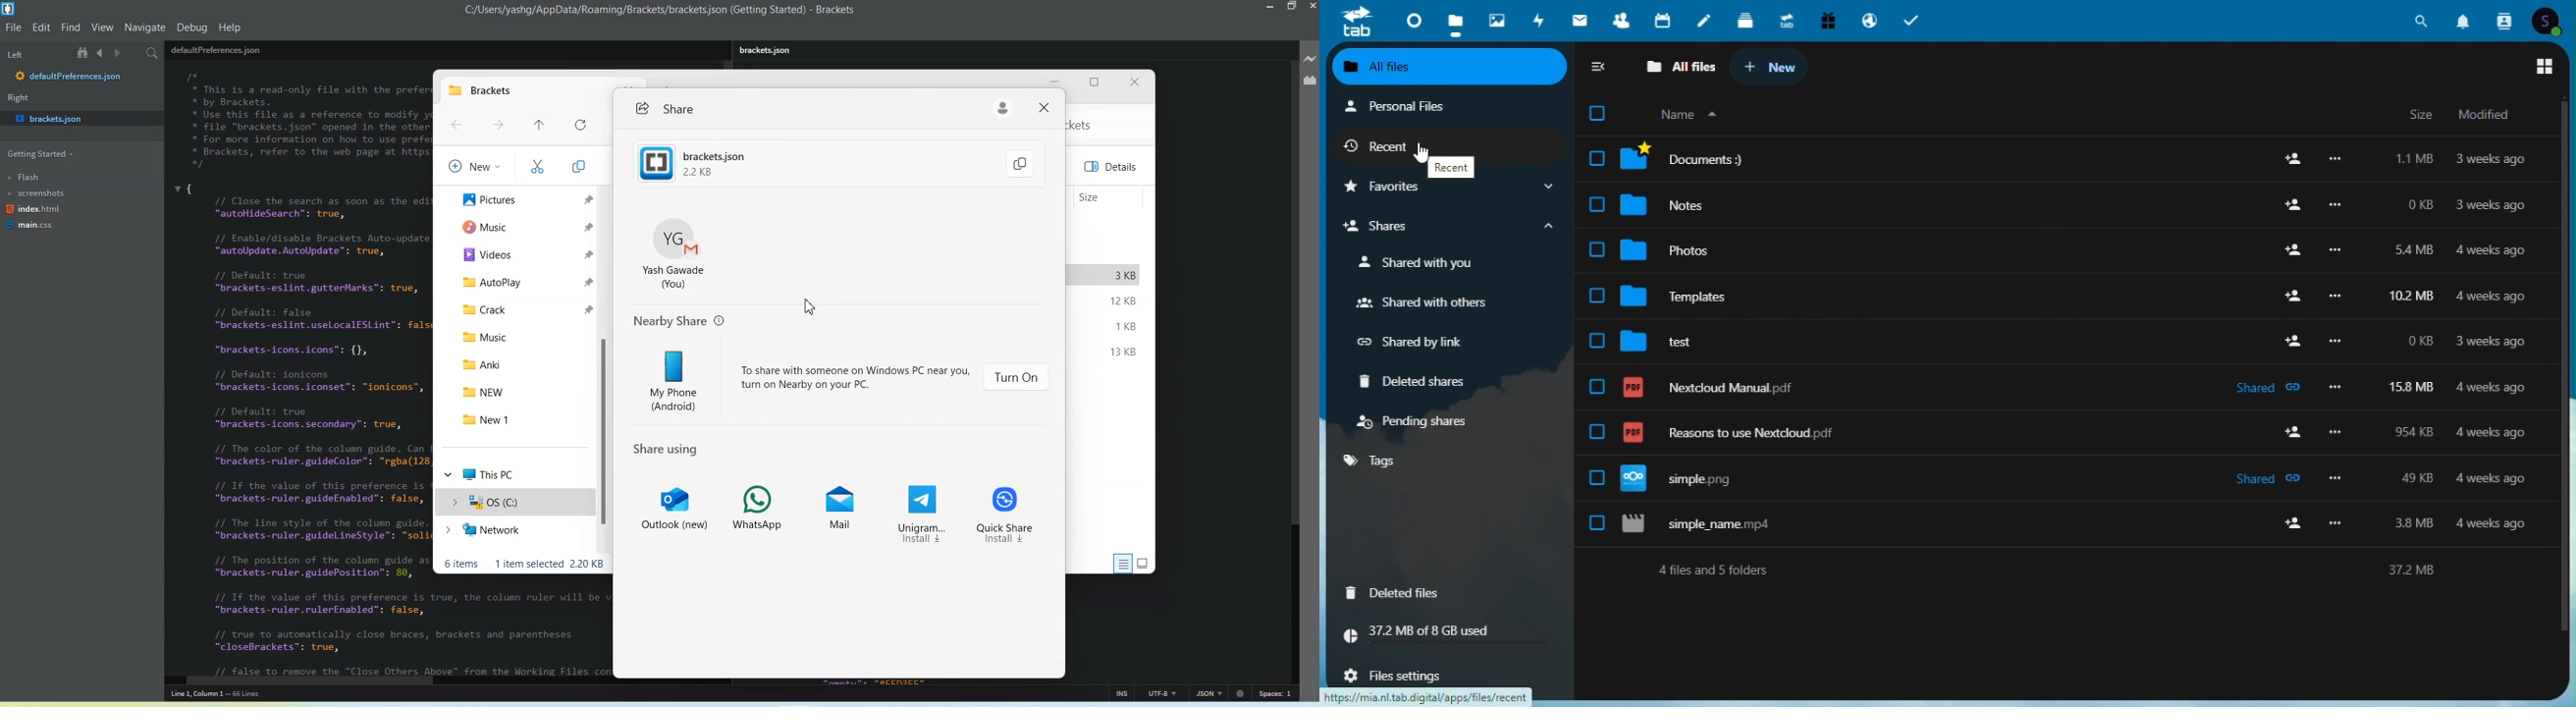 This screenshot has width=2576, height=728. Describe the element at coordinates (102, 53) in the screenshot. I see `Navigate Backwards` at that location.